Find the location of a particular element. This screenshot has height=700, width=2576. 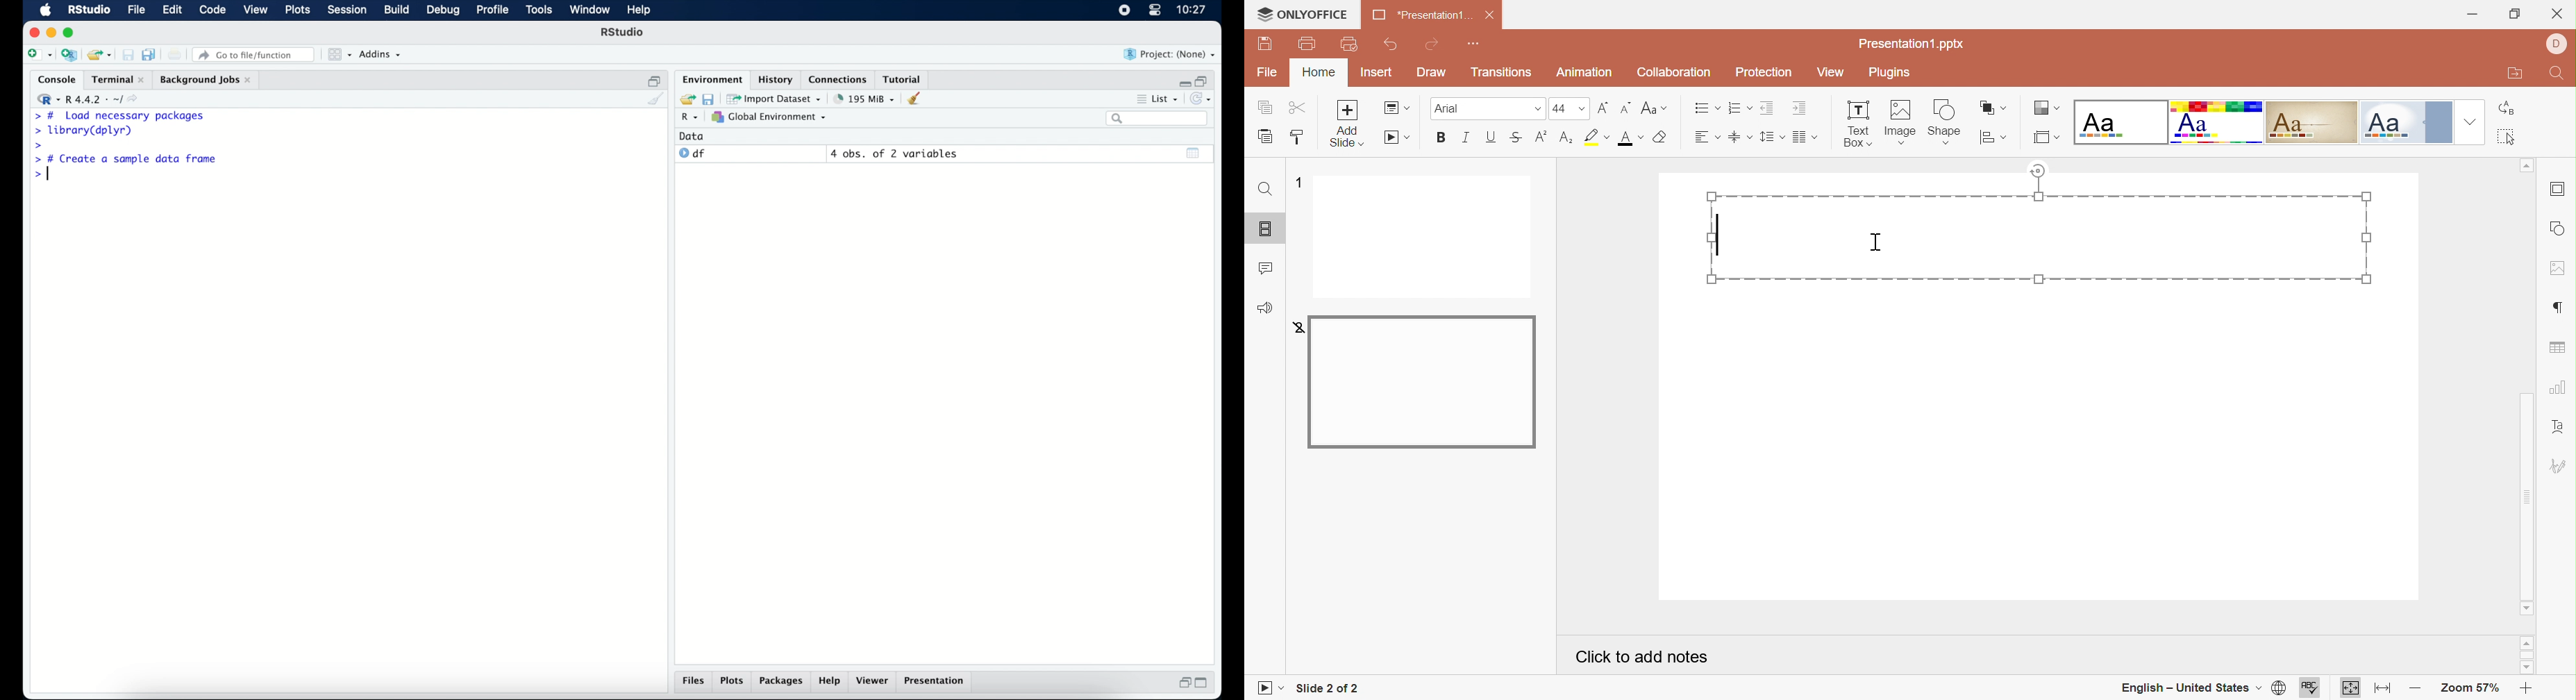

10.27 is located at coordinates (1191, 10).